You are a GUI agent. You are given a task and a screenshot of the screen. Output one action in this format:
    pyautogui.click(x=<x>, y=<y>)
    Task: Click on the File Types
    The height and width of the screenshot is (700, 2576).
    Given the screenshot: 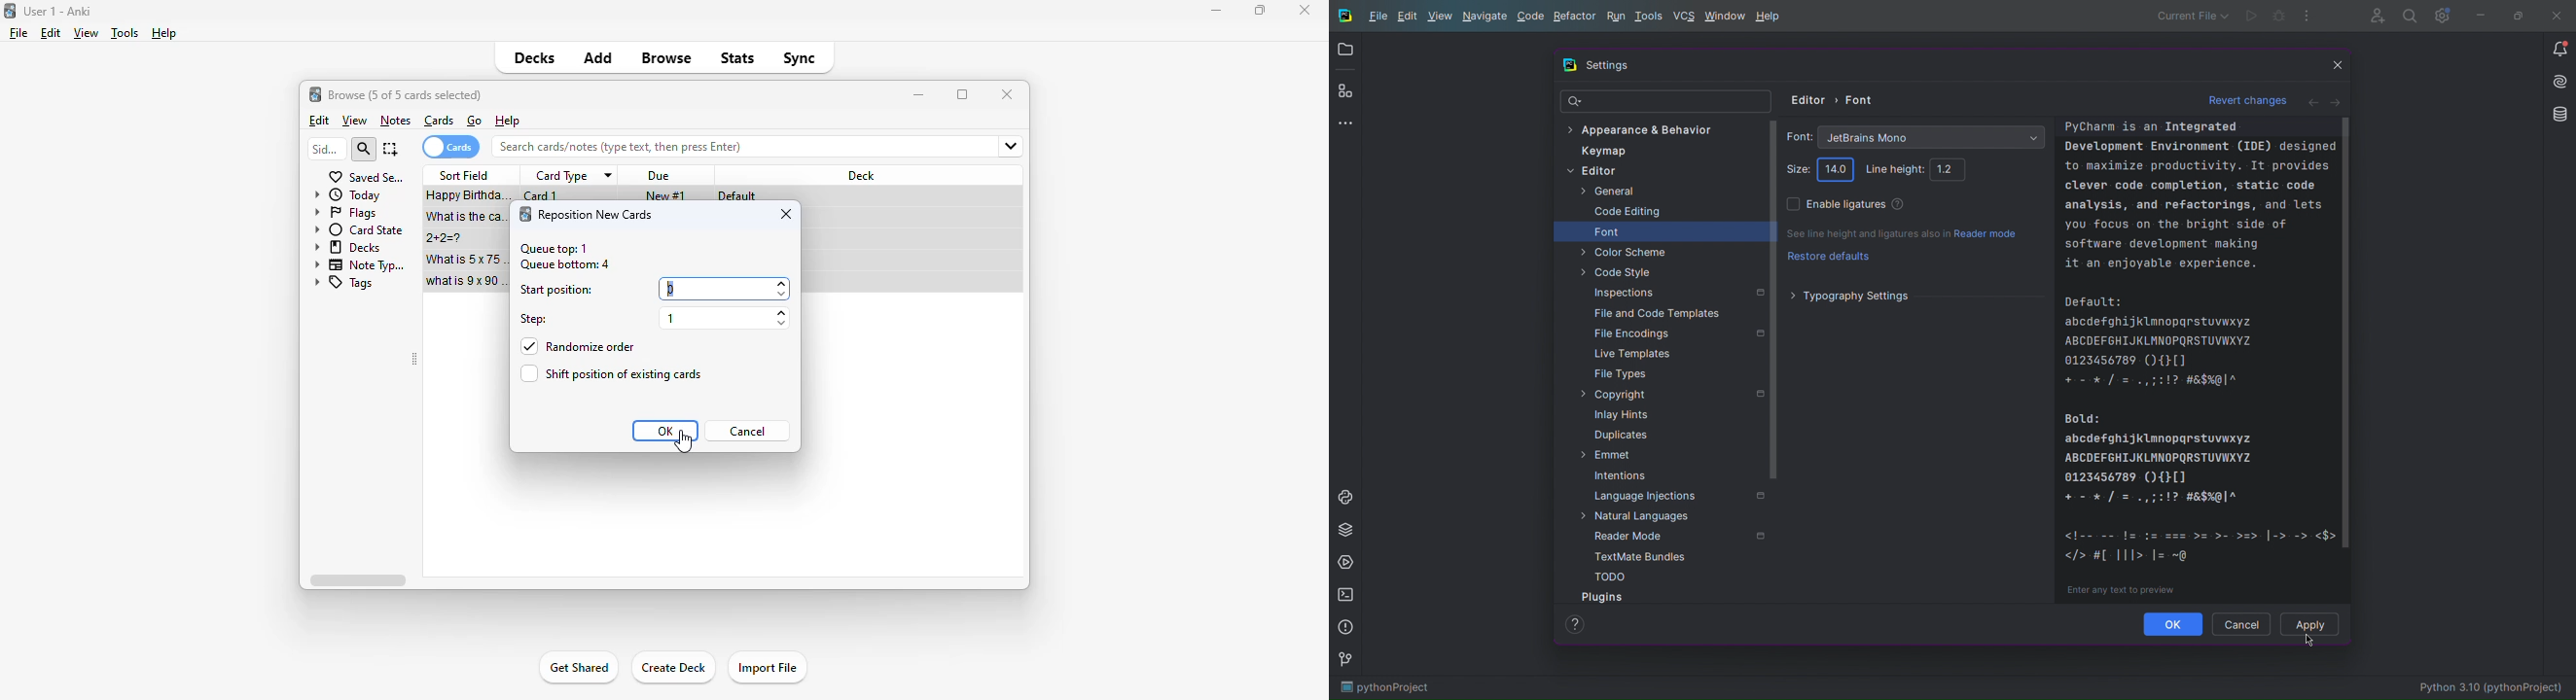 What is the action you would take?
    pyautogui.click(x=1621, y=374)
    